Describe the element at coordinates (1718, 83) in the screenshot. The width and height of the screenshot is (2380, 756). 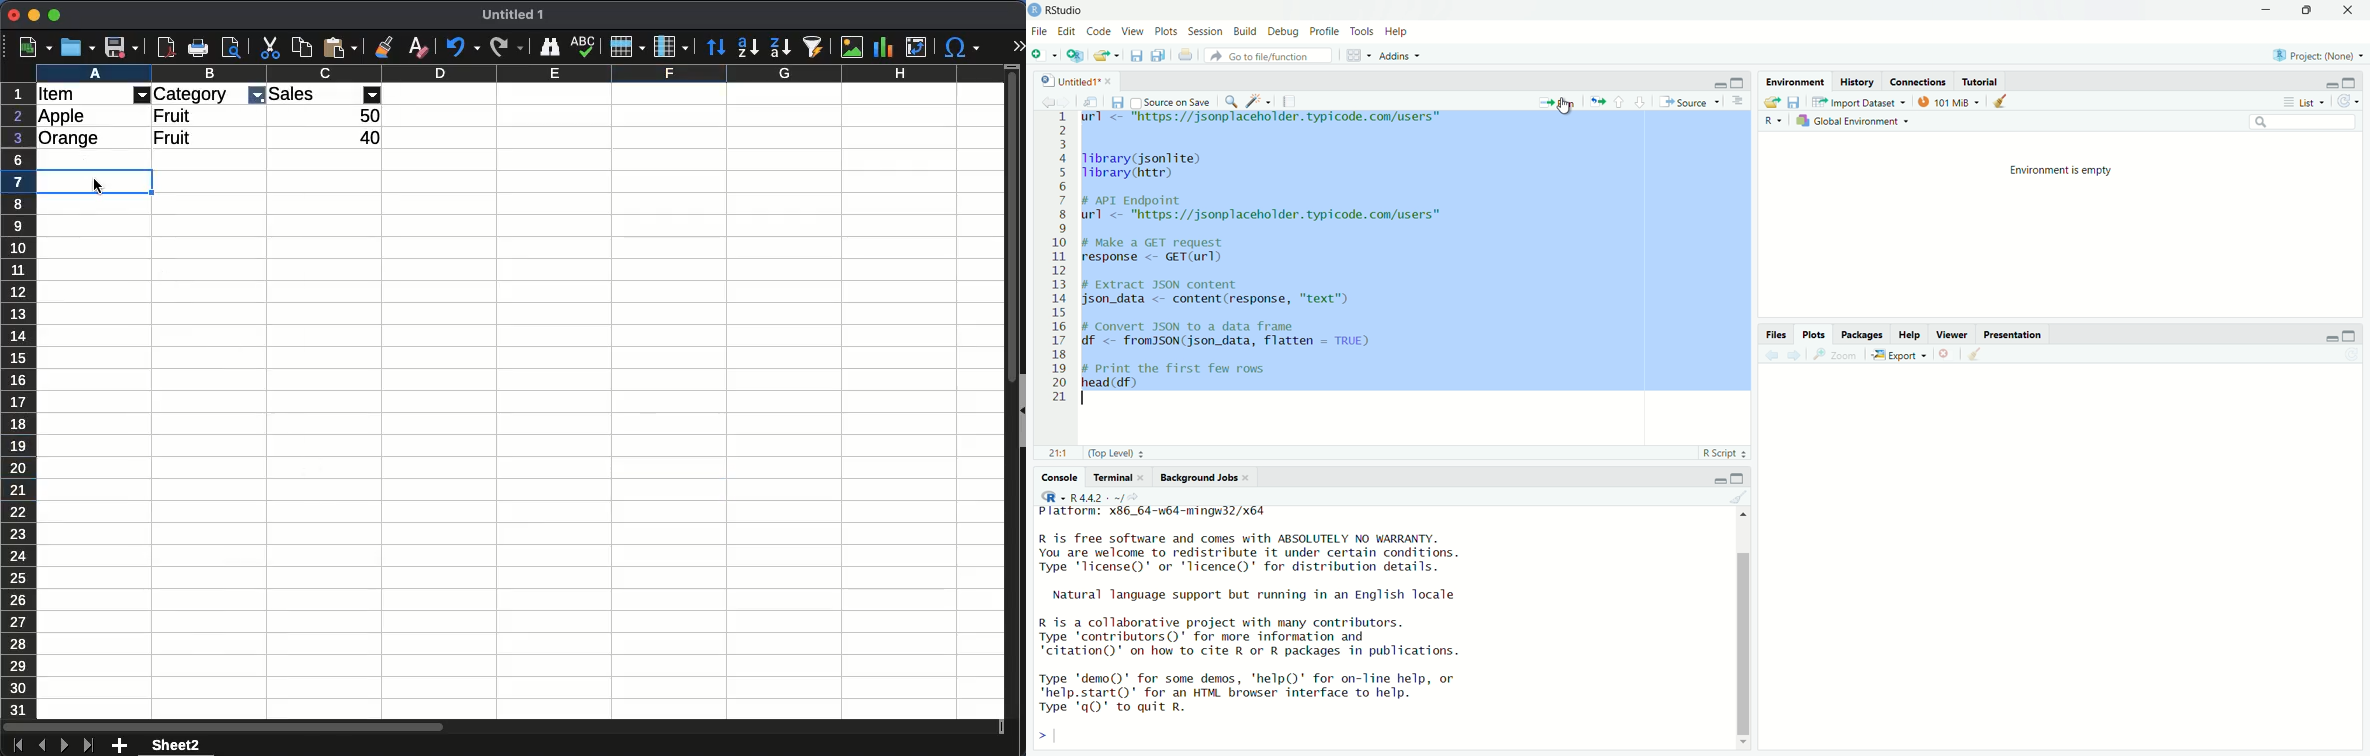
I see `Minimize` at that location.